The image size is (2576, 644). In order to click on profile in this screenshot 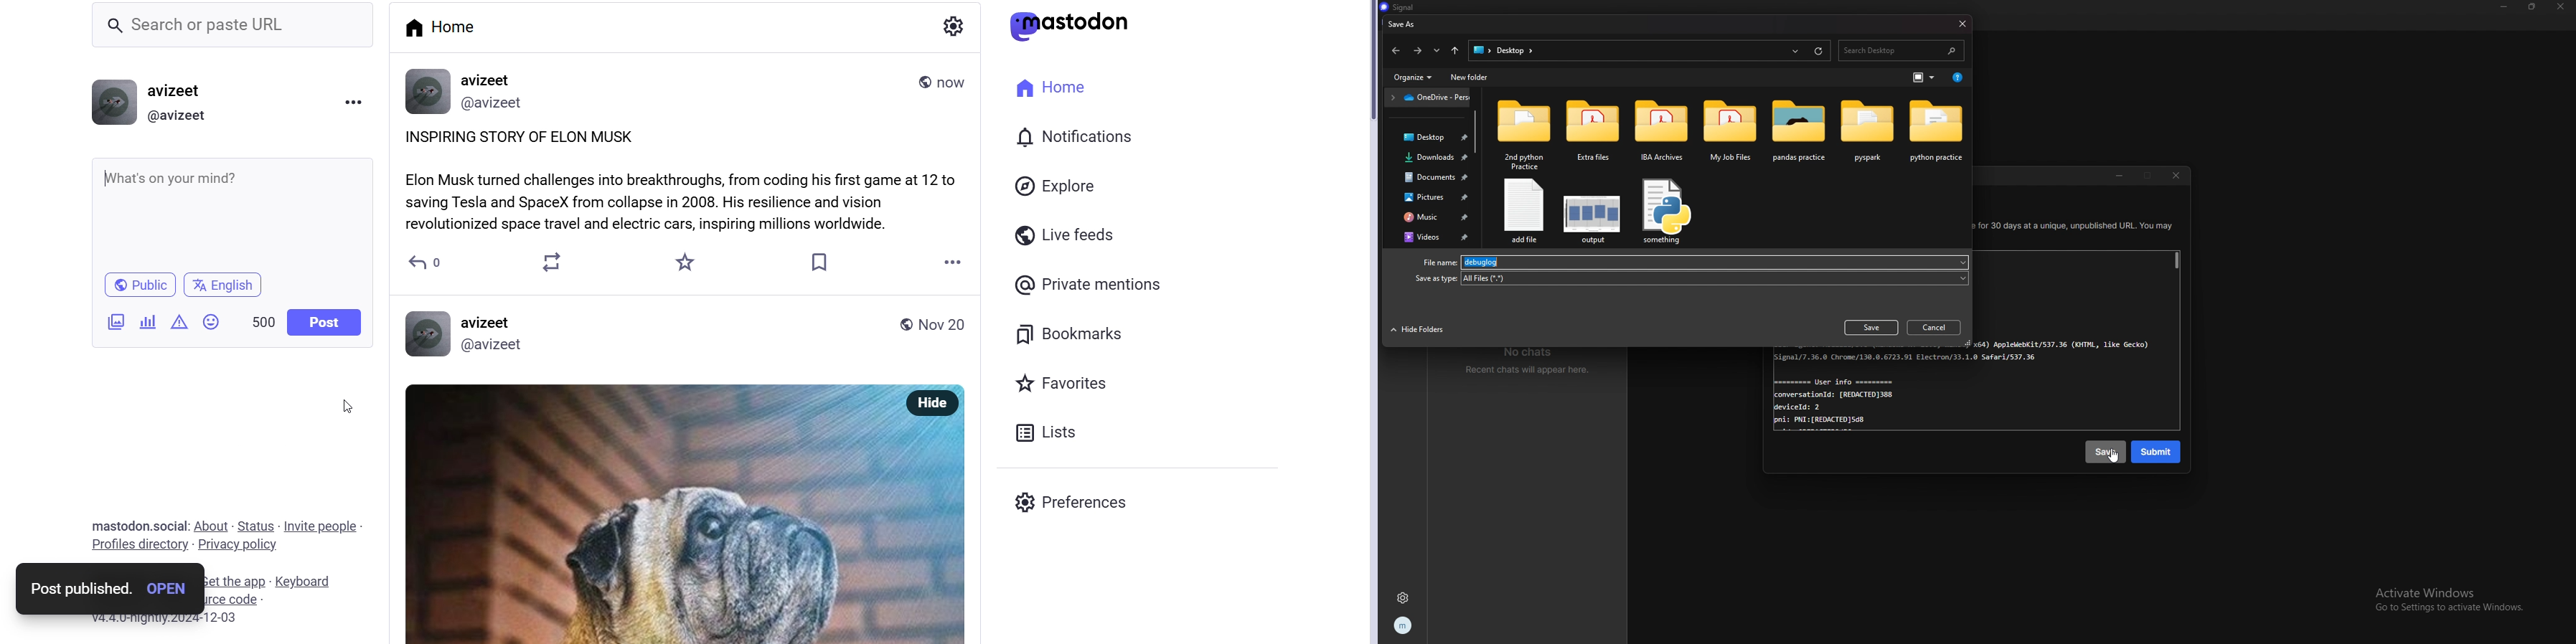, I will do `click(1401, 624)`.